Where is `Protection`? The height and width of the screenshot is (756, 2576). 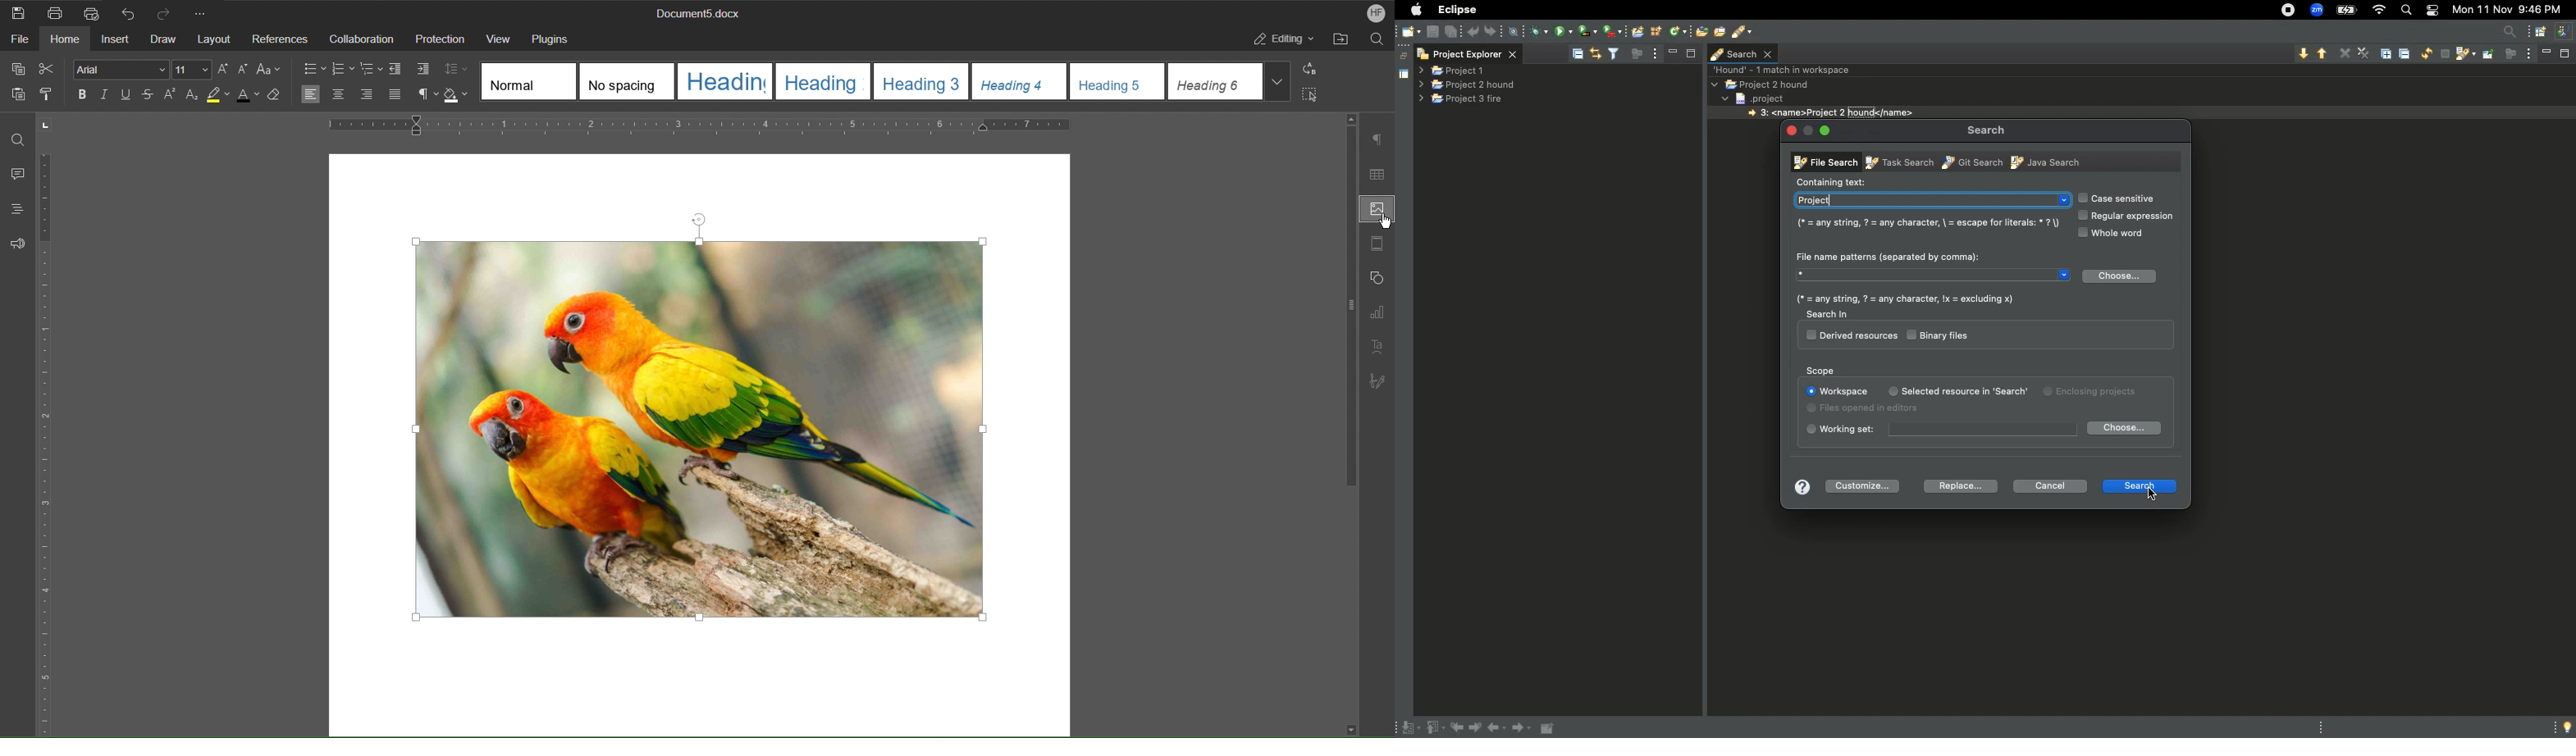 Protection is located at coordinates (440, 39).